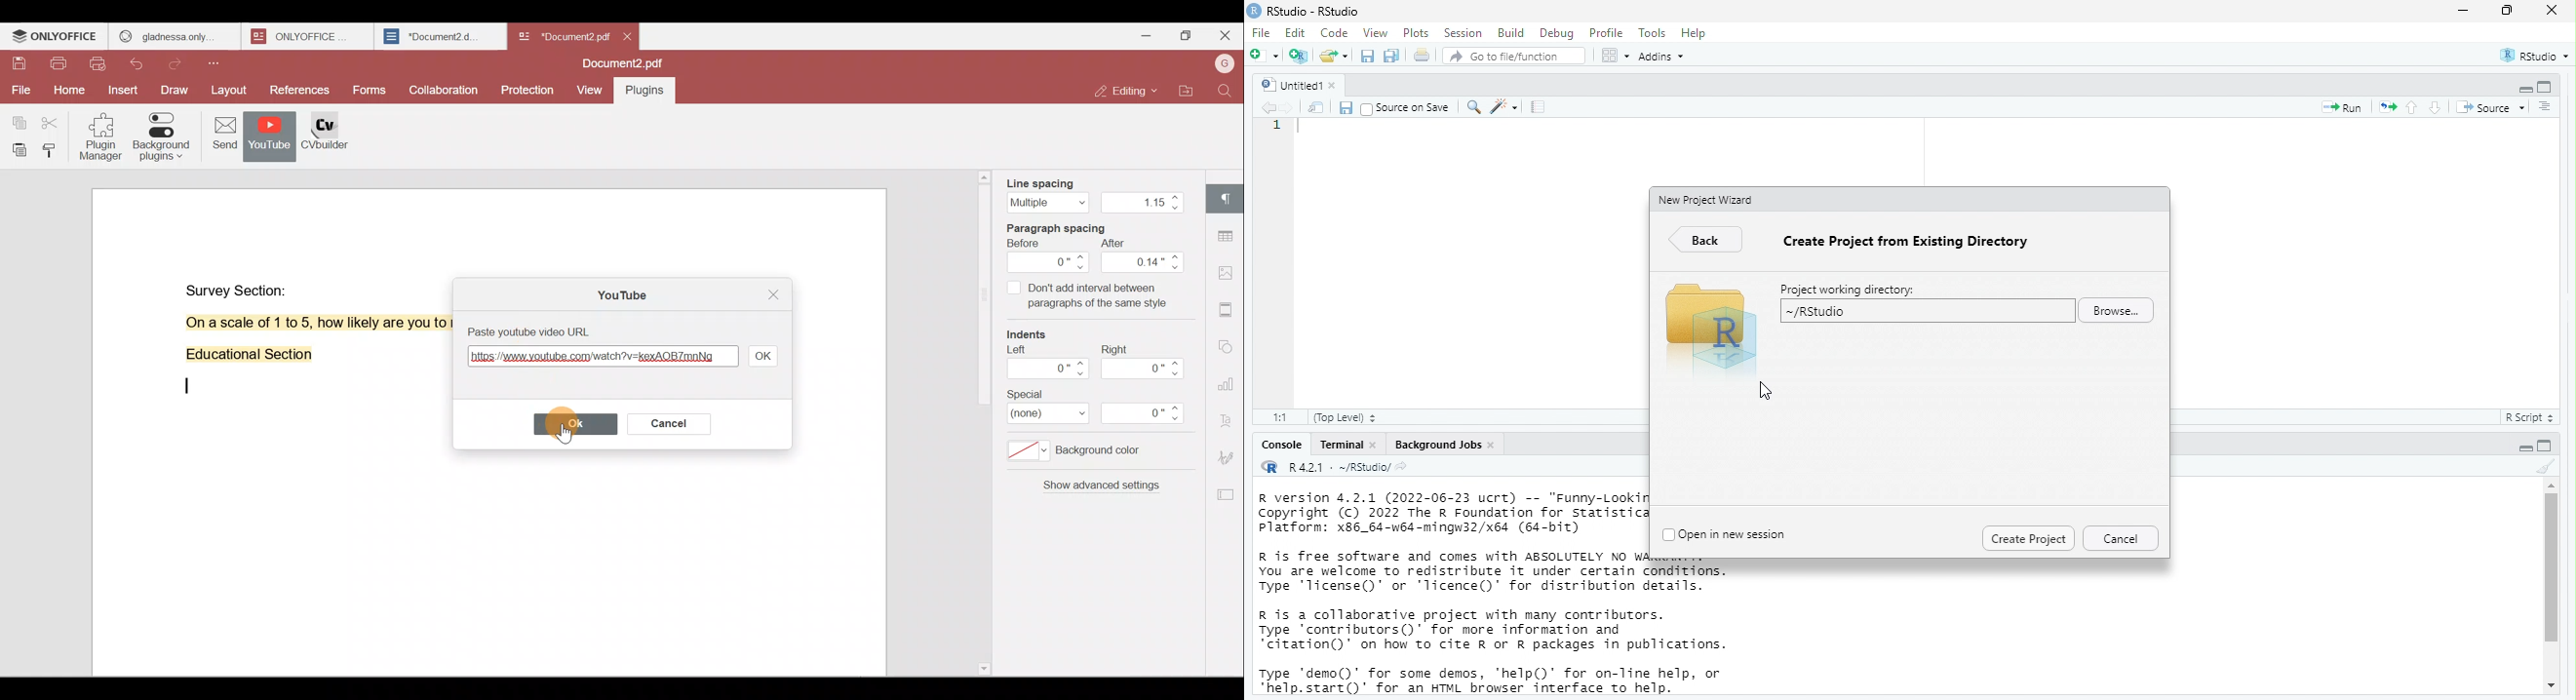  I want to click on Close, so click(771, 296).